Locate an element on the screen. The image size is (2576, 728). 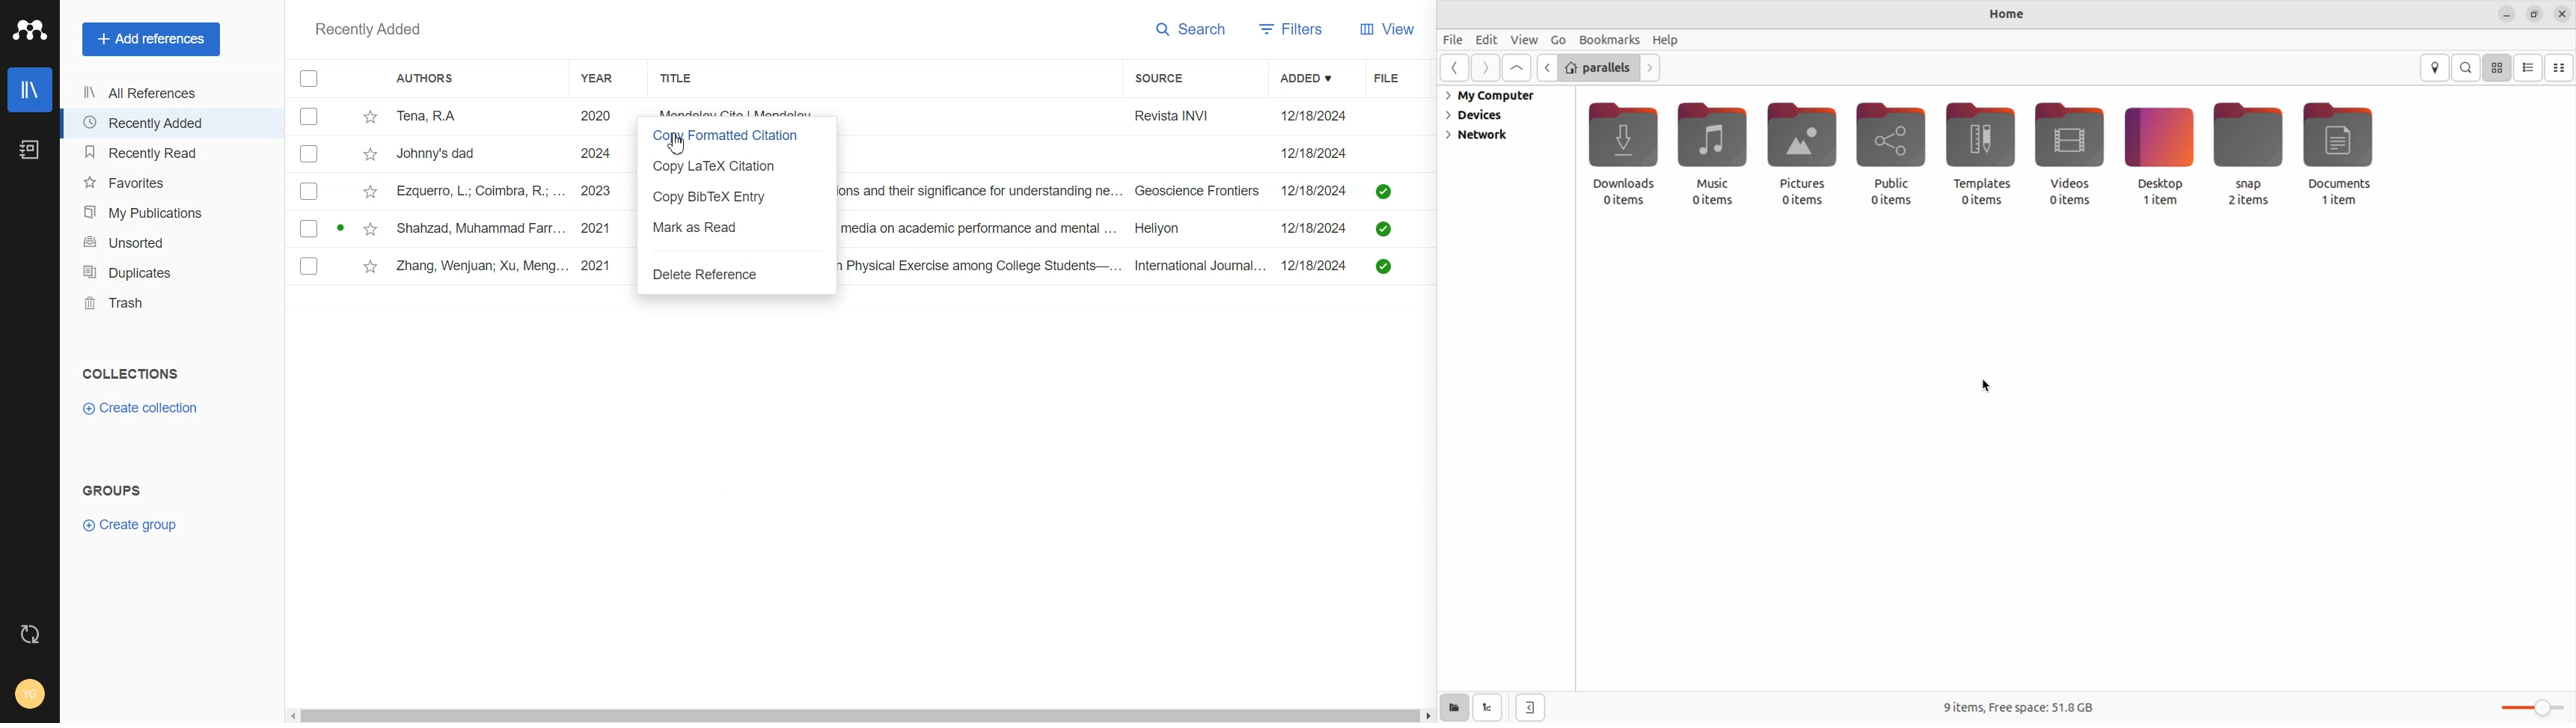
Copy Formatted Citation is located at coordinates (733, 135).